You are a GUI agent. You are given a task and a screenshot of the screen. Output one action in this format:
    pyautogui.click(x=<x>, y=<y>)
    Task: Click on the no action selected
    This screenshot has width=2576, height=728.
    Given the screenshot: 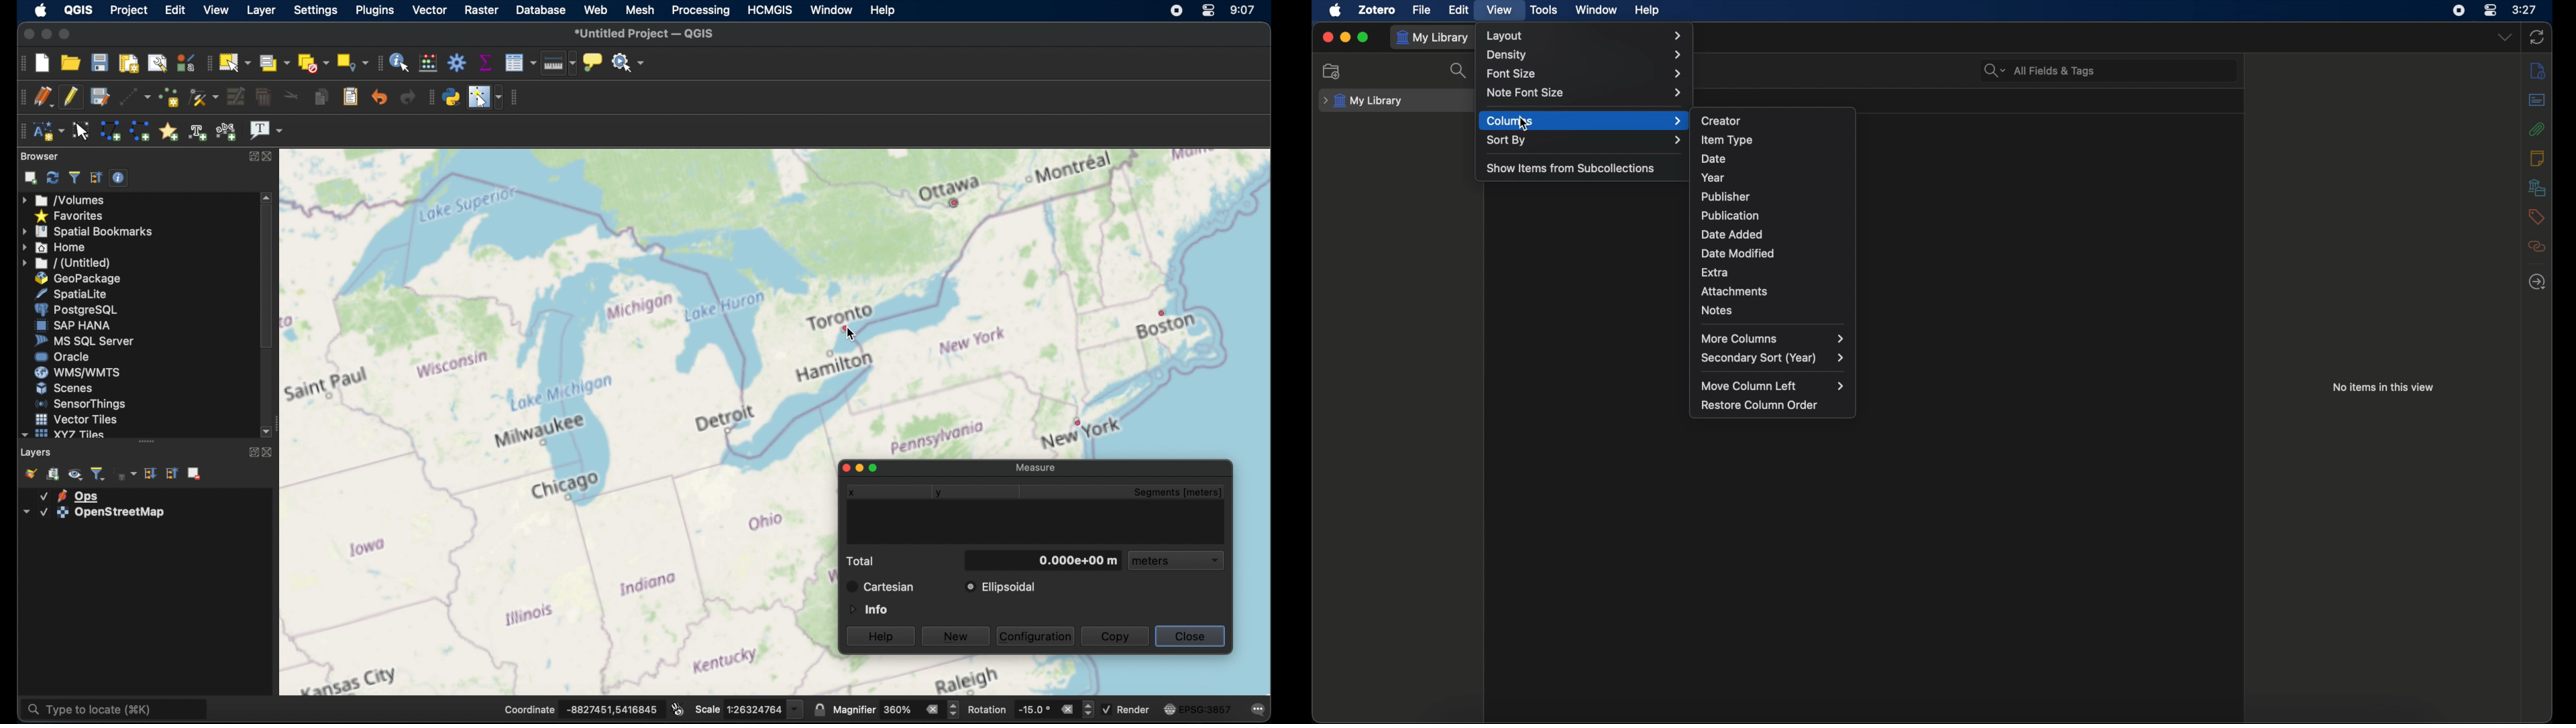 What is the action you would take?
    pyautogui.click(x=629, y=61)
    